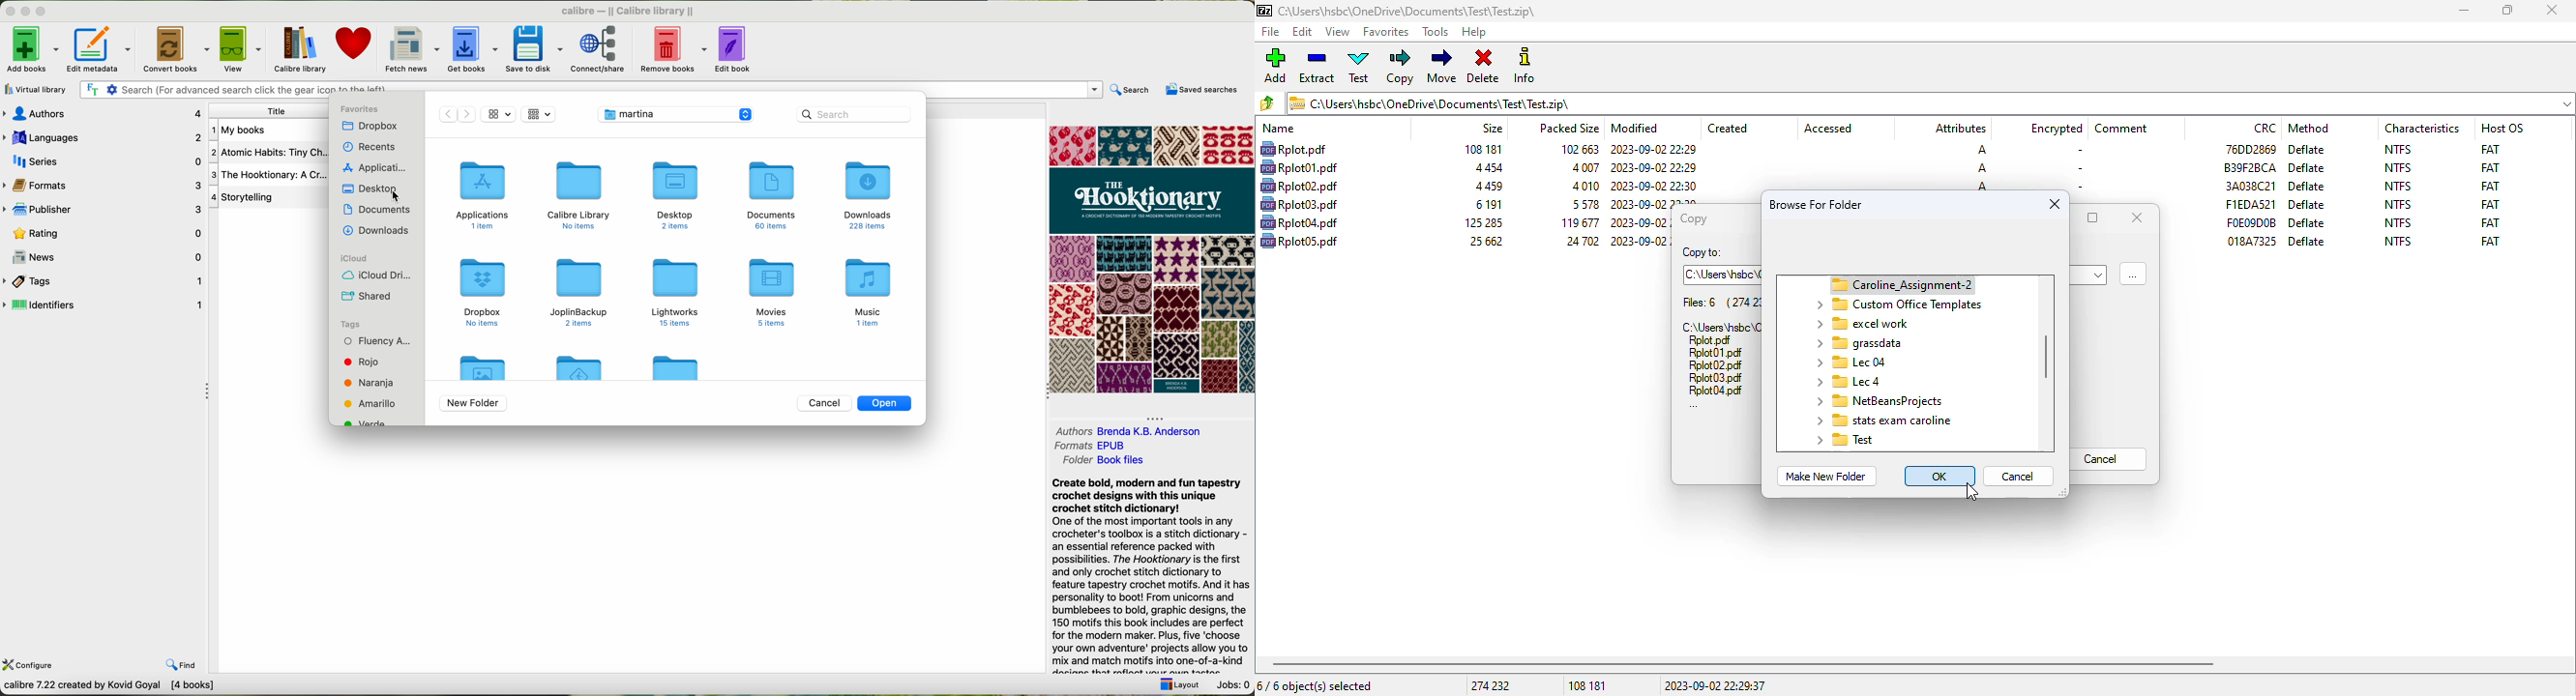 The height and width of the screenshot is (700, 2576). What do you see at coordinates (1982, 187) in the screenshot?
I see `A` at bounding box center [1982, 187].